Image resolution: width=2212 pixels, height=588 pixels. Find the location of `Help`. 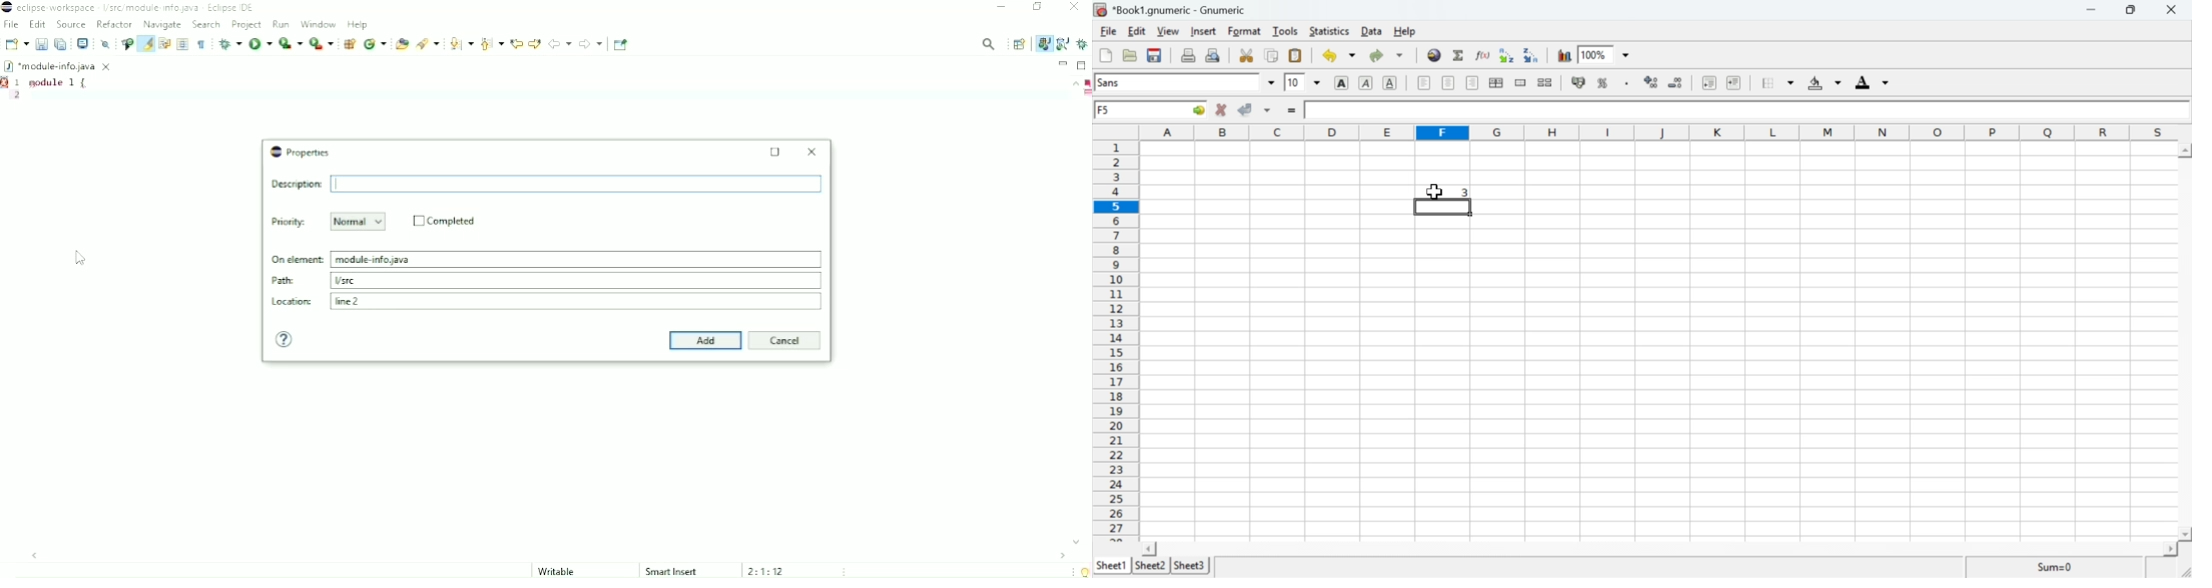

Help is located at coordinates (1404, 31).